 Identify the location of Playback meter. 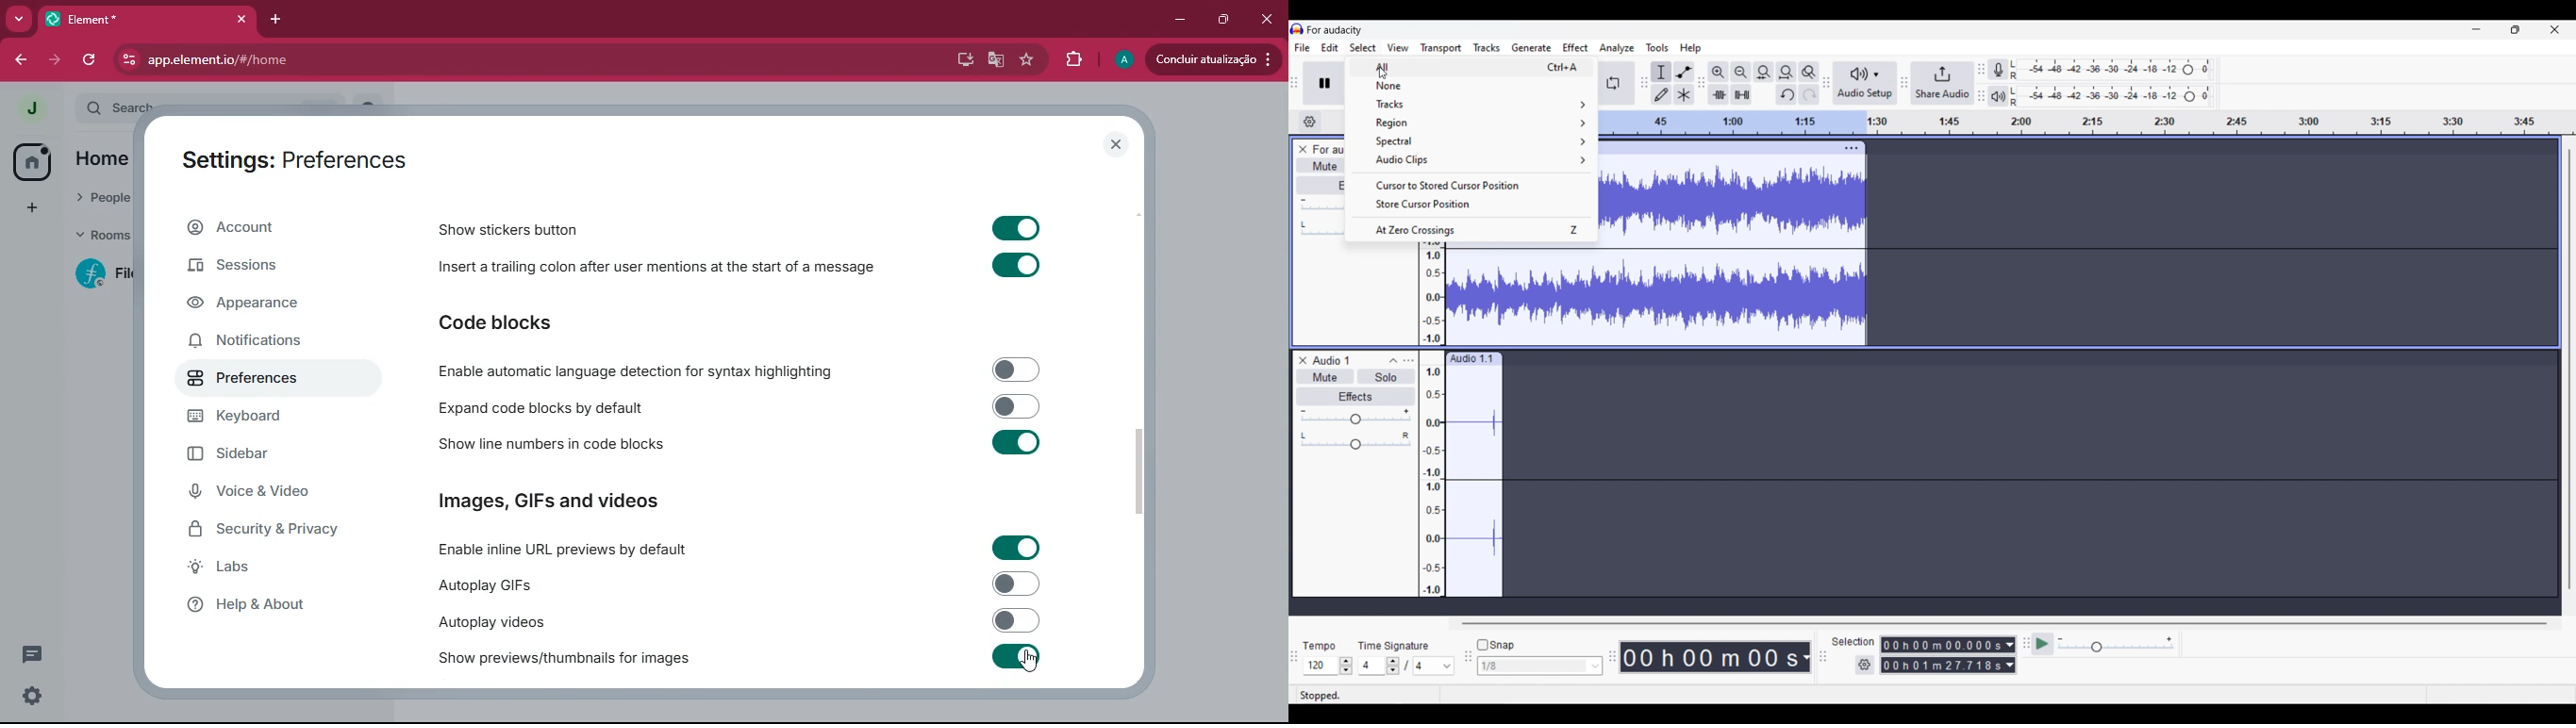
(1998, 97).